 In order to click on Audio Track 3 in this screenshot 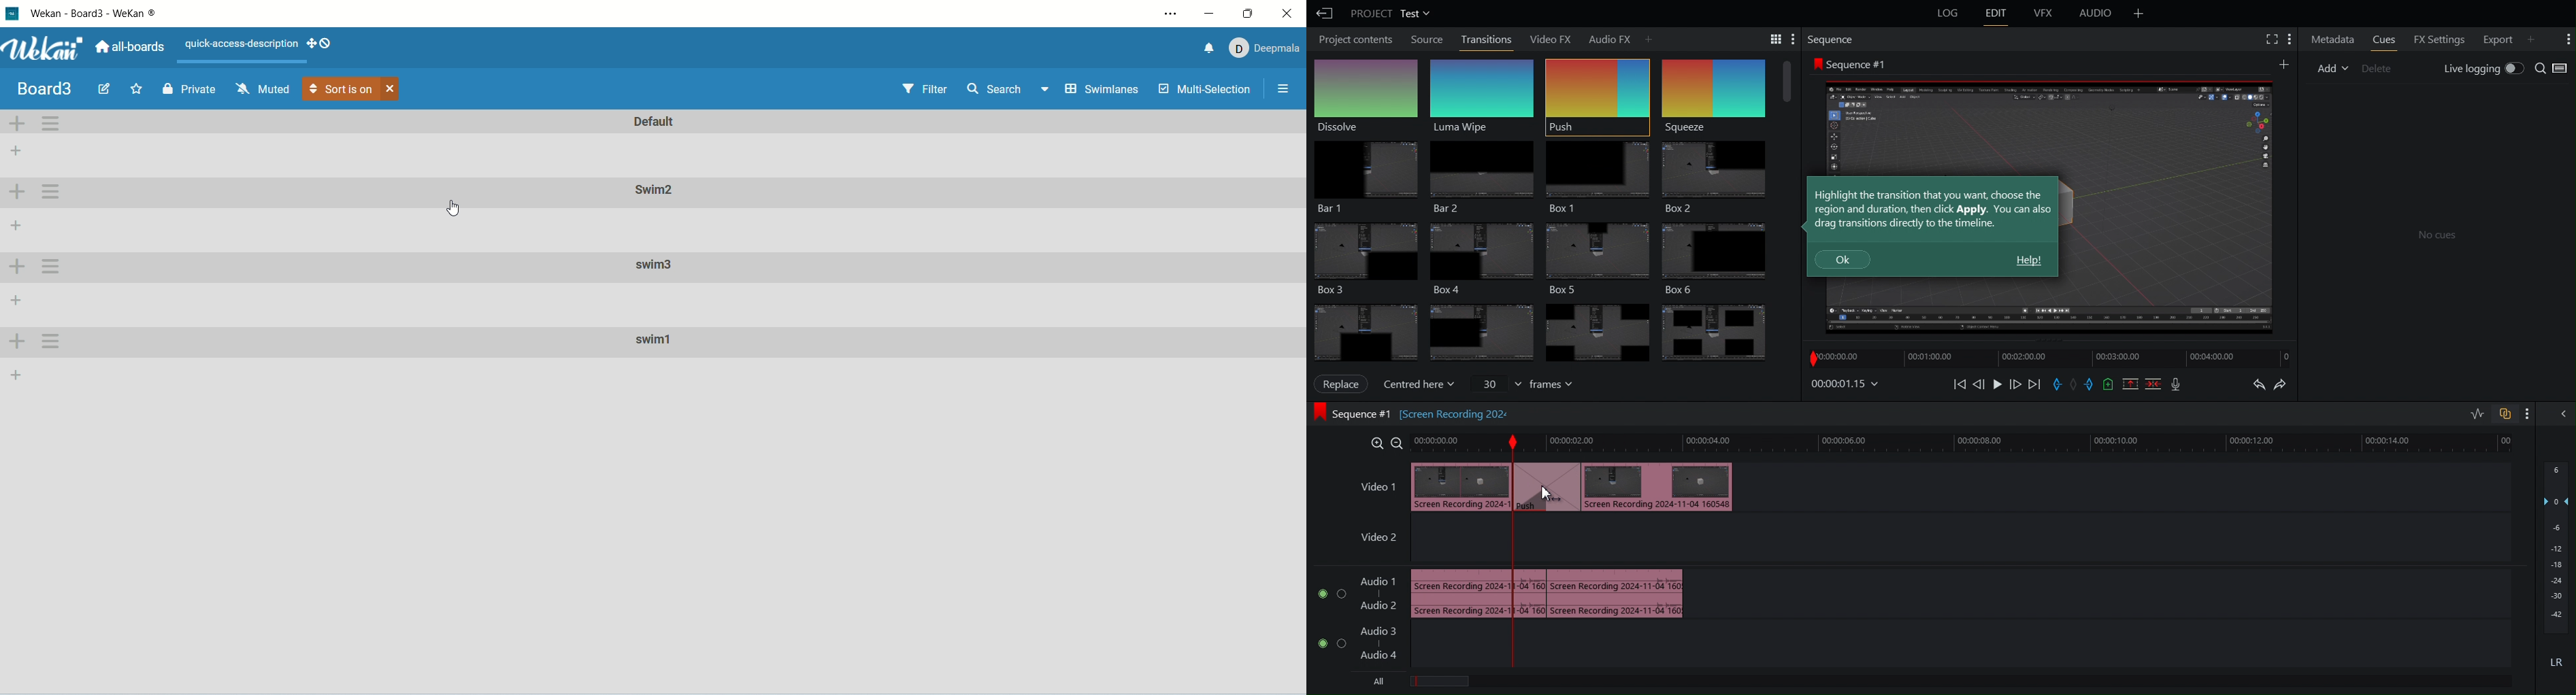, I will do `click(1383, 627)`.